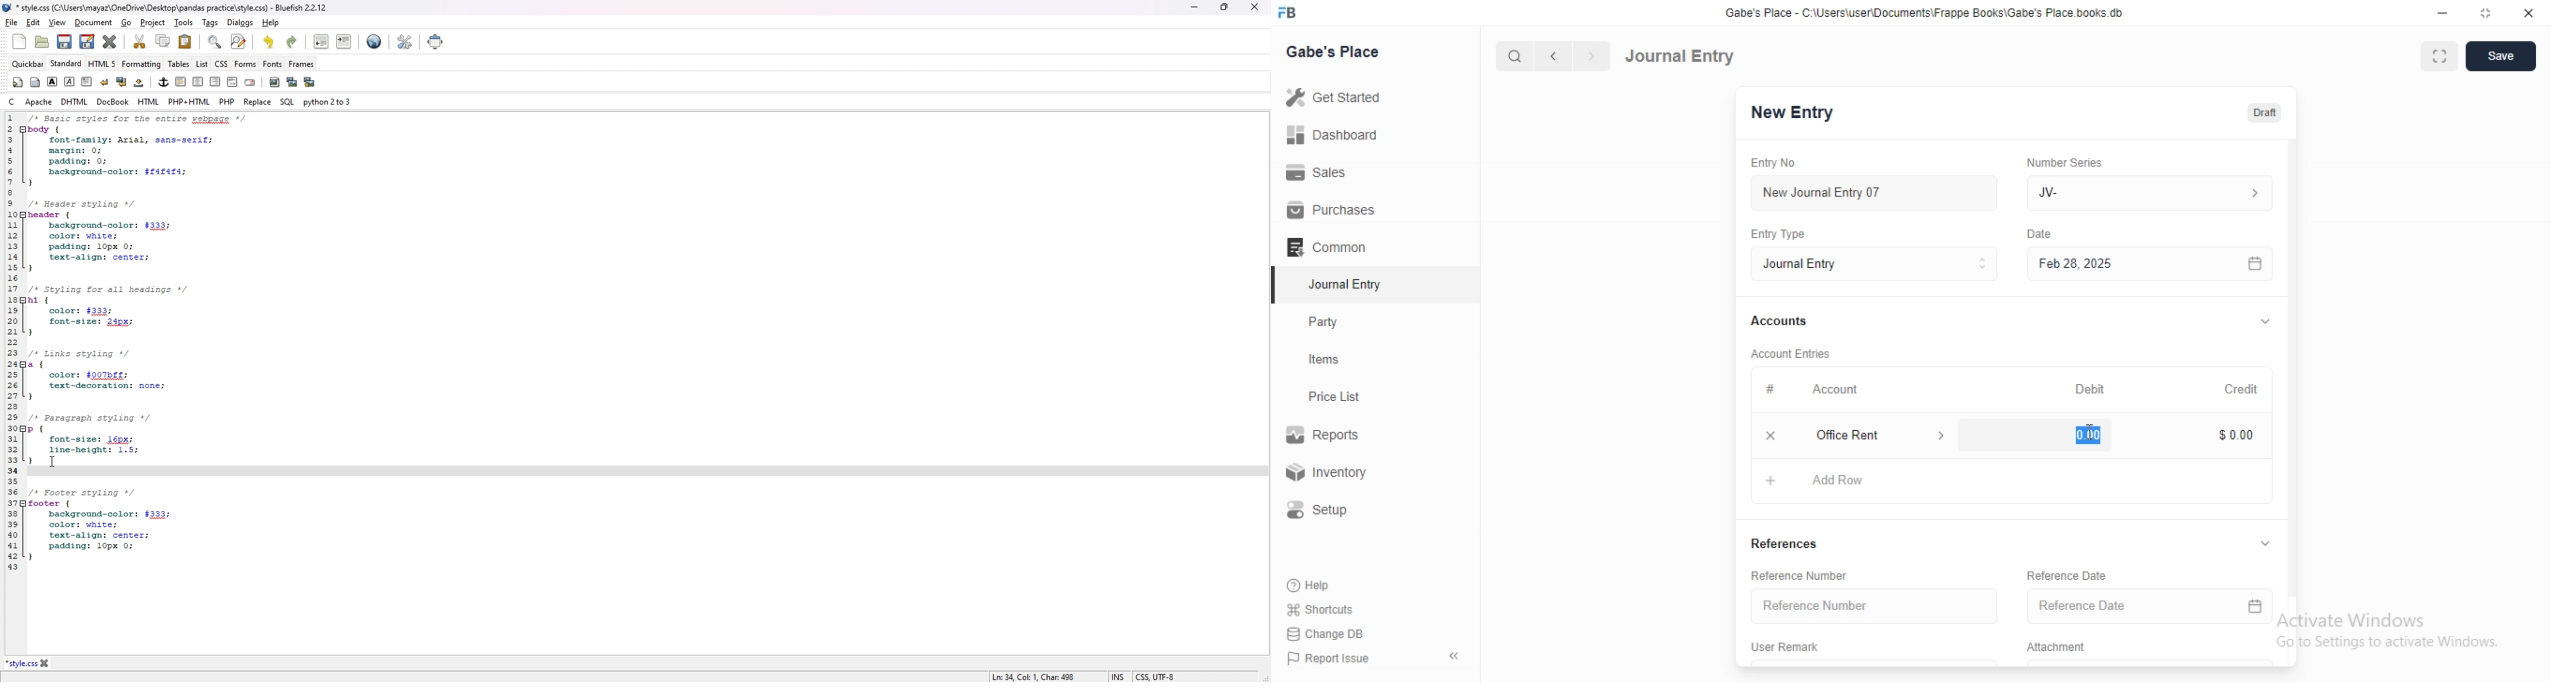  I want to click on close file, so click(46, 663).